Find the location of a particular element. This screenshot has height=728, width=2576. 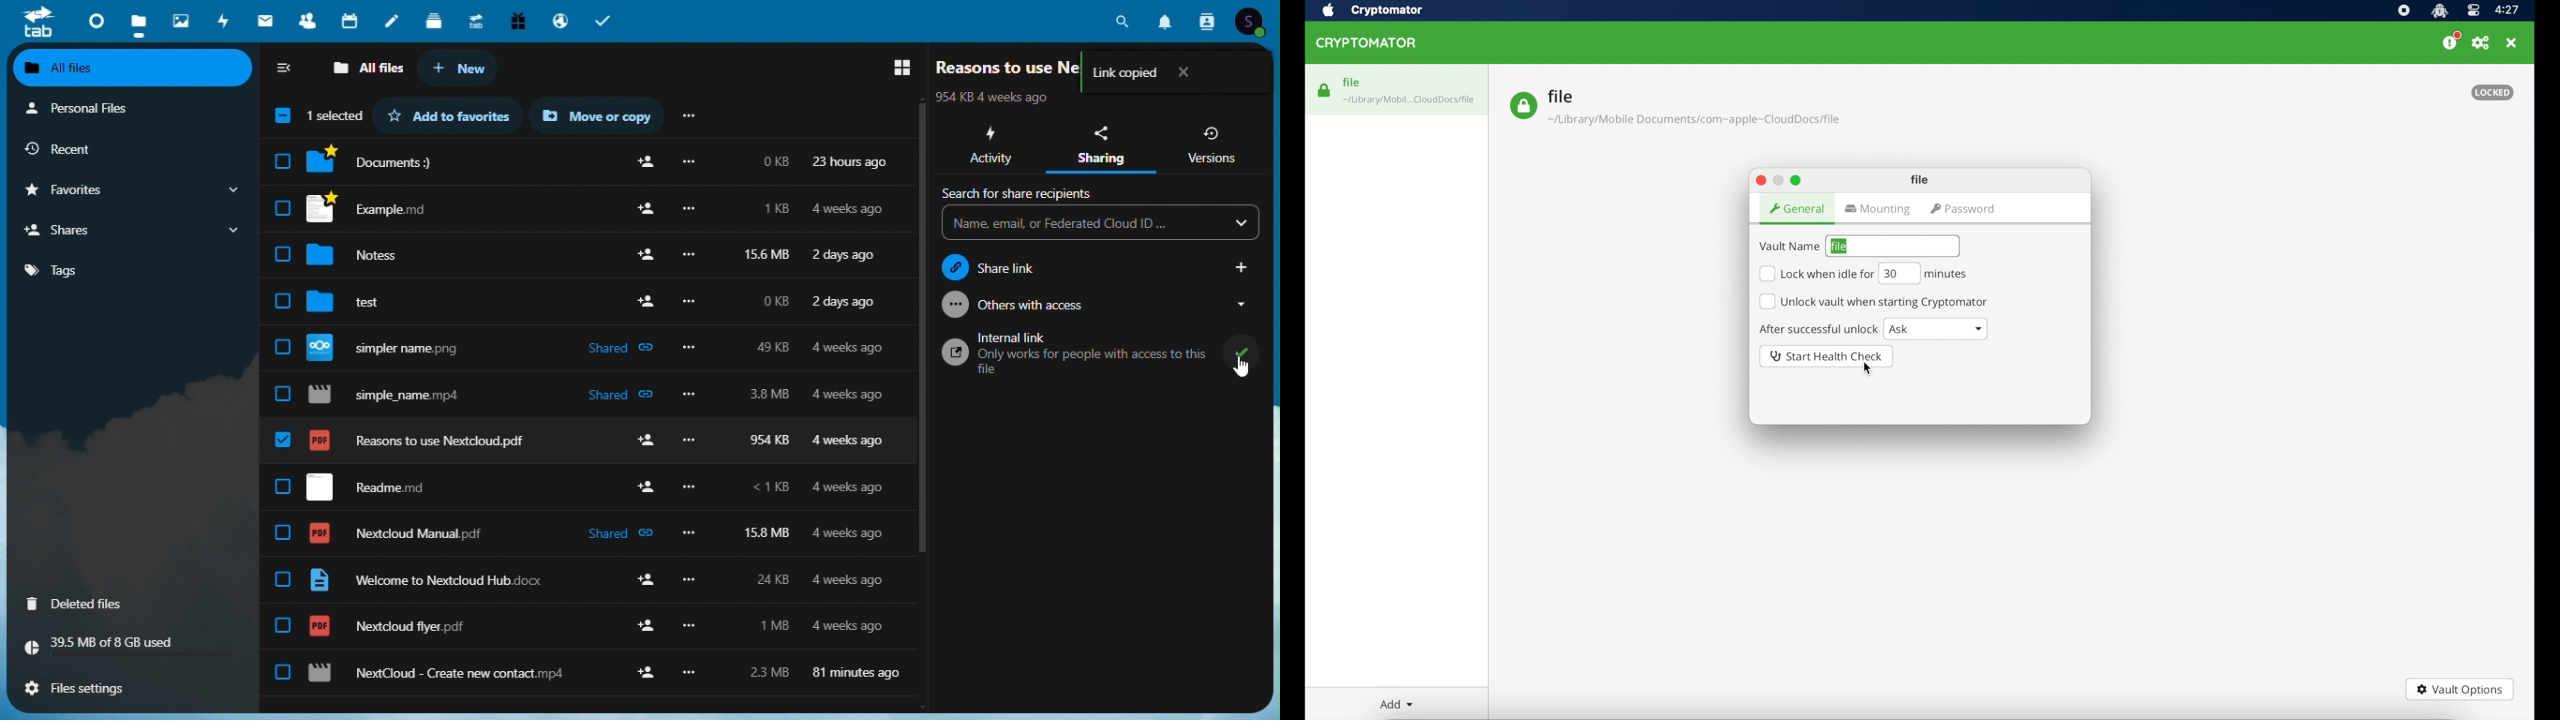

start health check is located at coordinates (1827, 356).